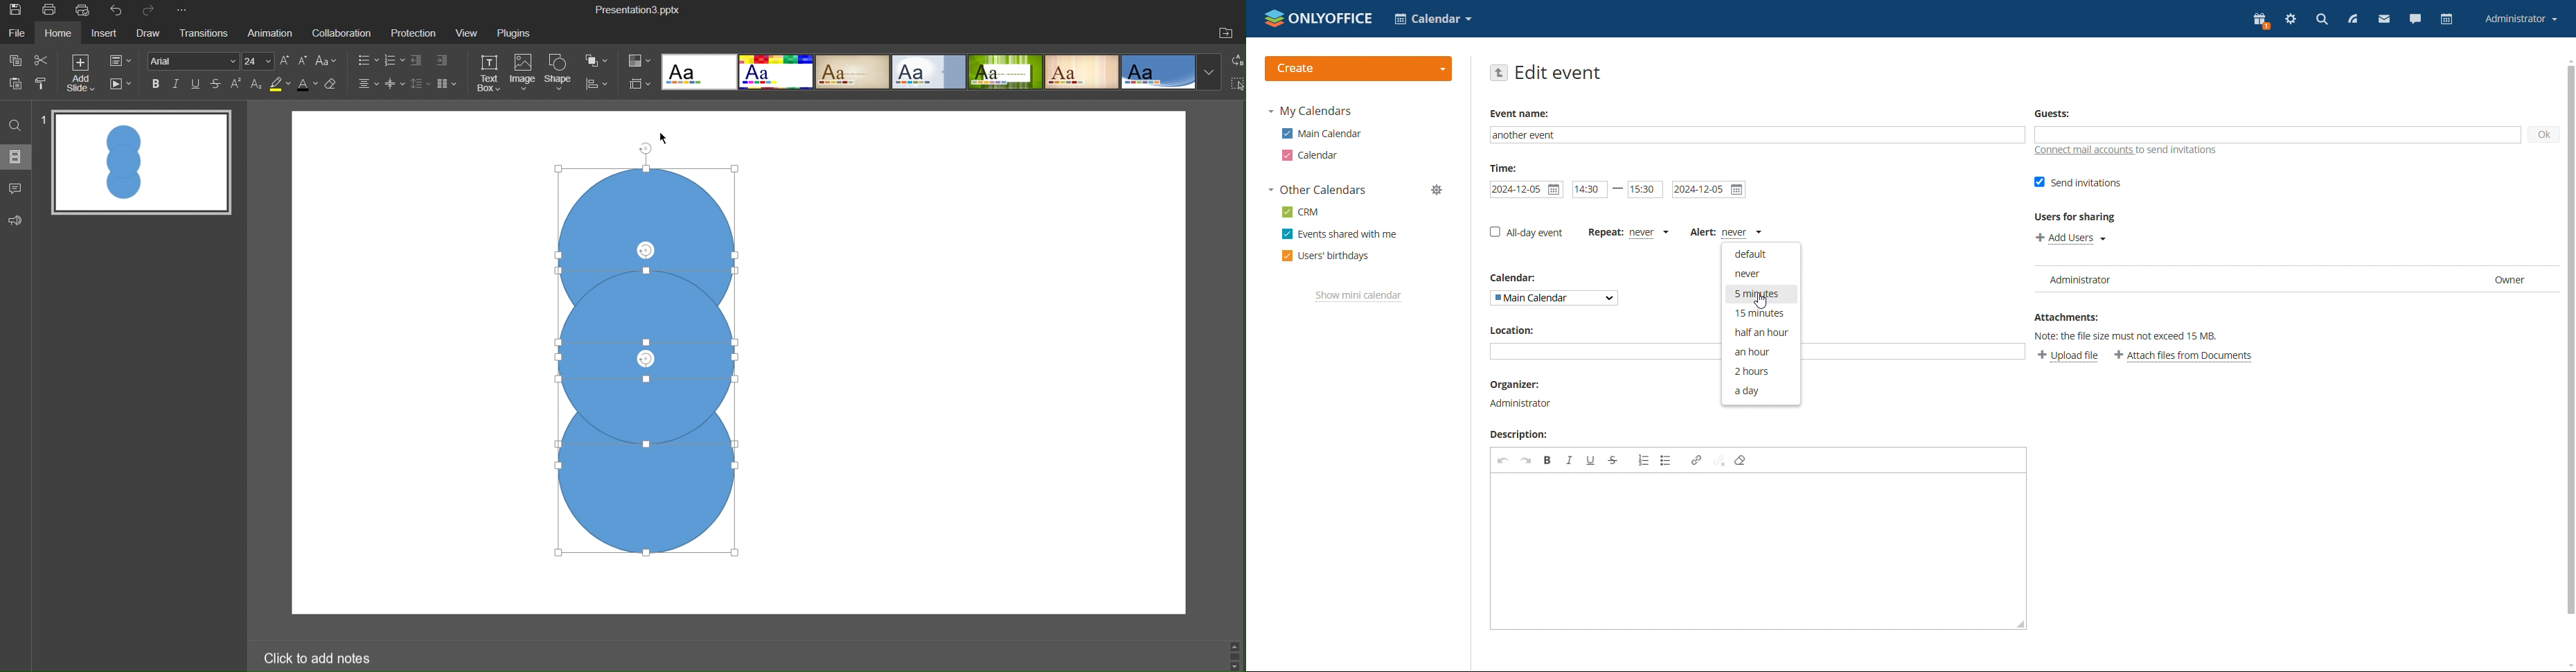  Describe the element at coordinates (52, 11) in the screenshot. I see `Print` at that location.